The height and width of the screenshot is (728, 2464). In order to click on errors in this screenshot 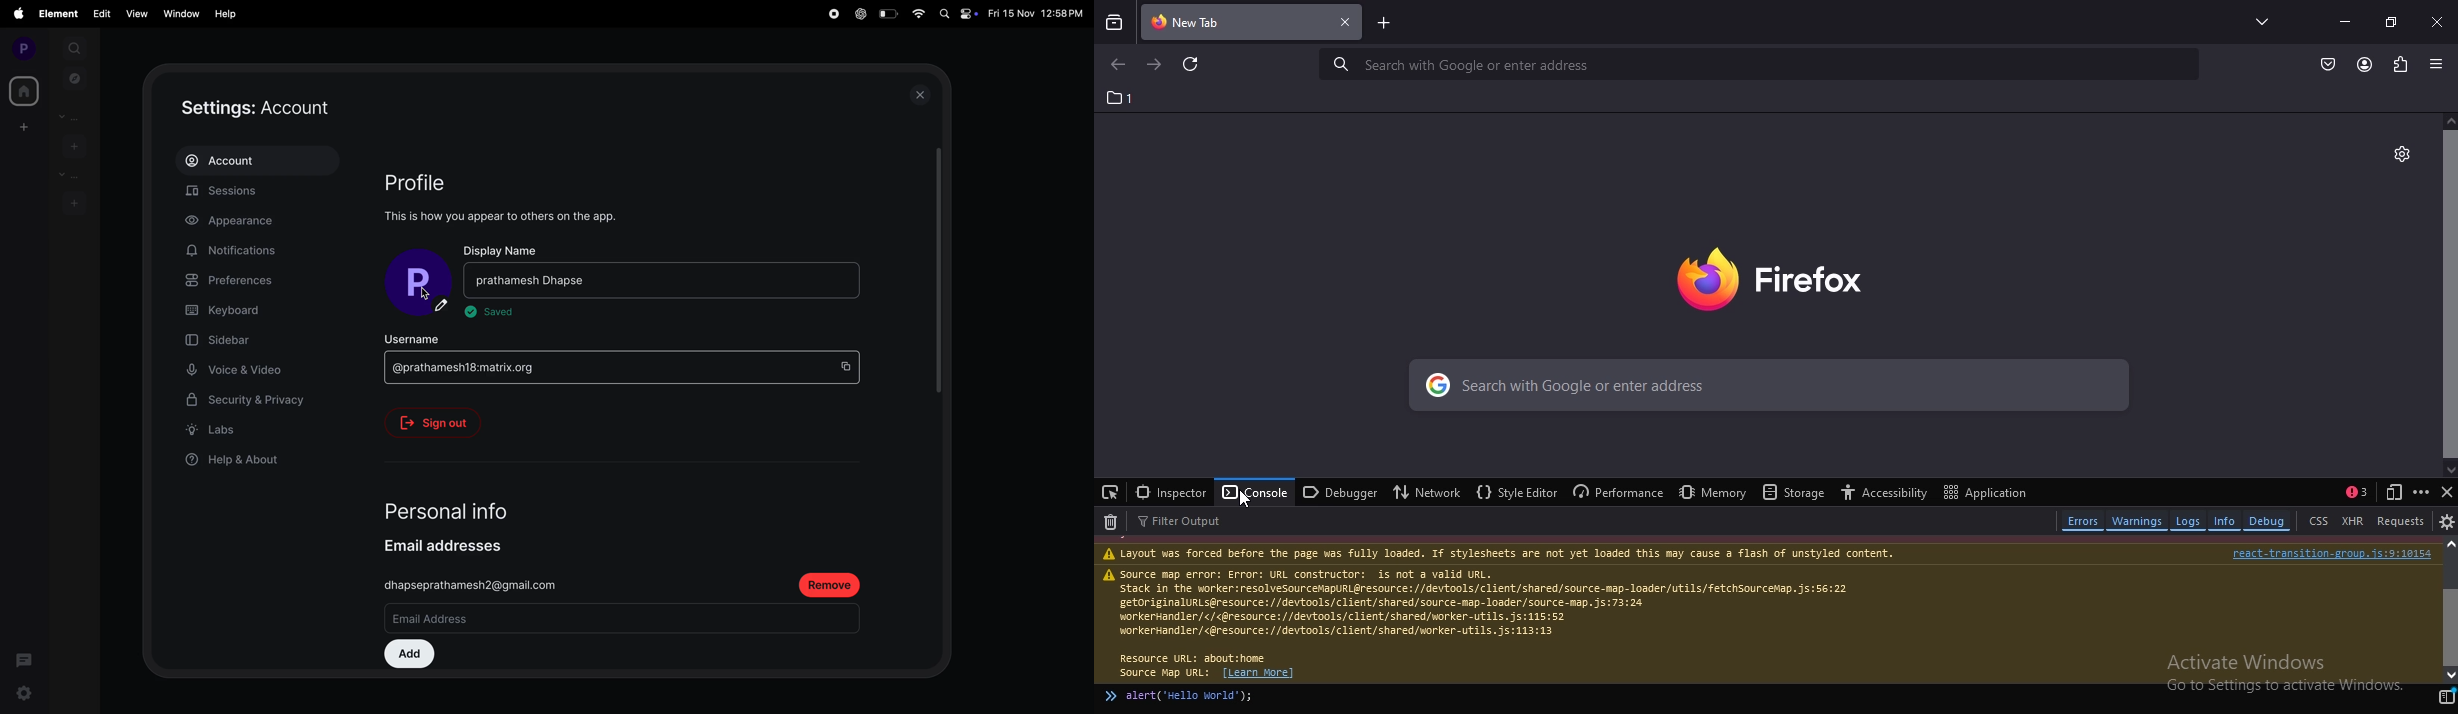, I will do `click(2083, 521)`.